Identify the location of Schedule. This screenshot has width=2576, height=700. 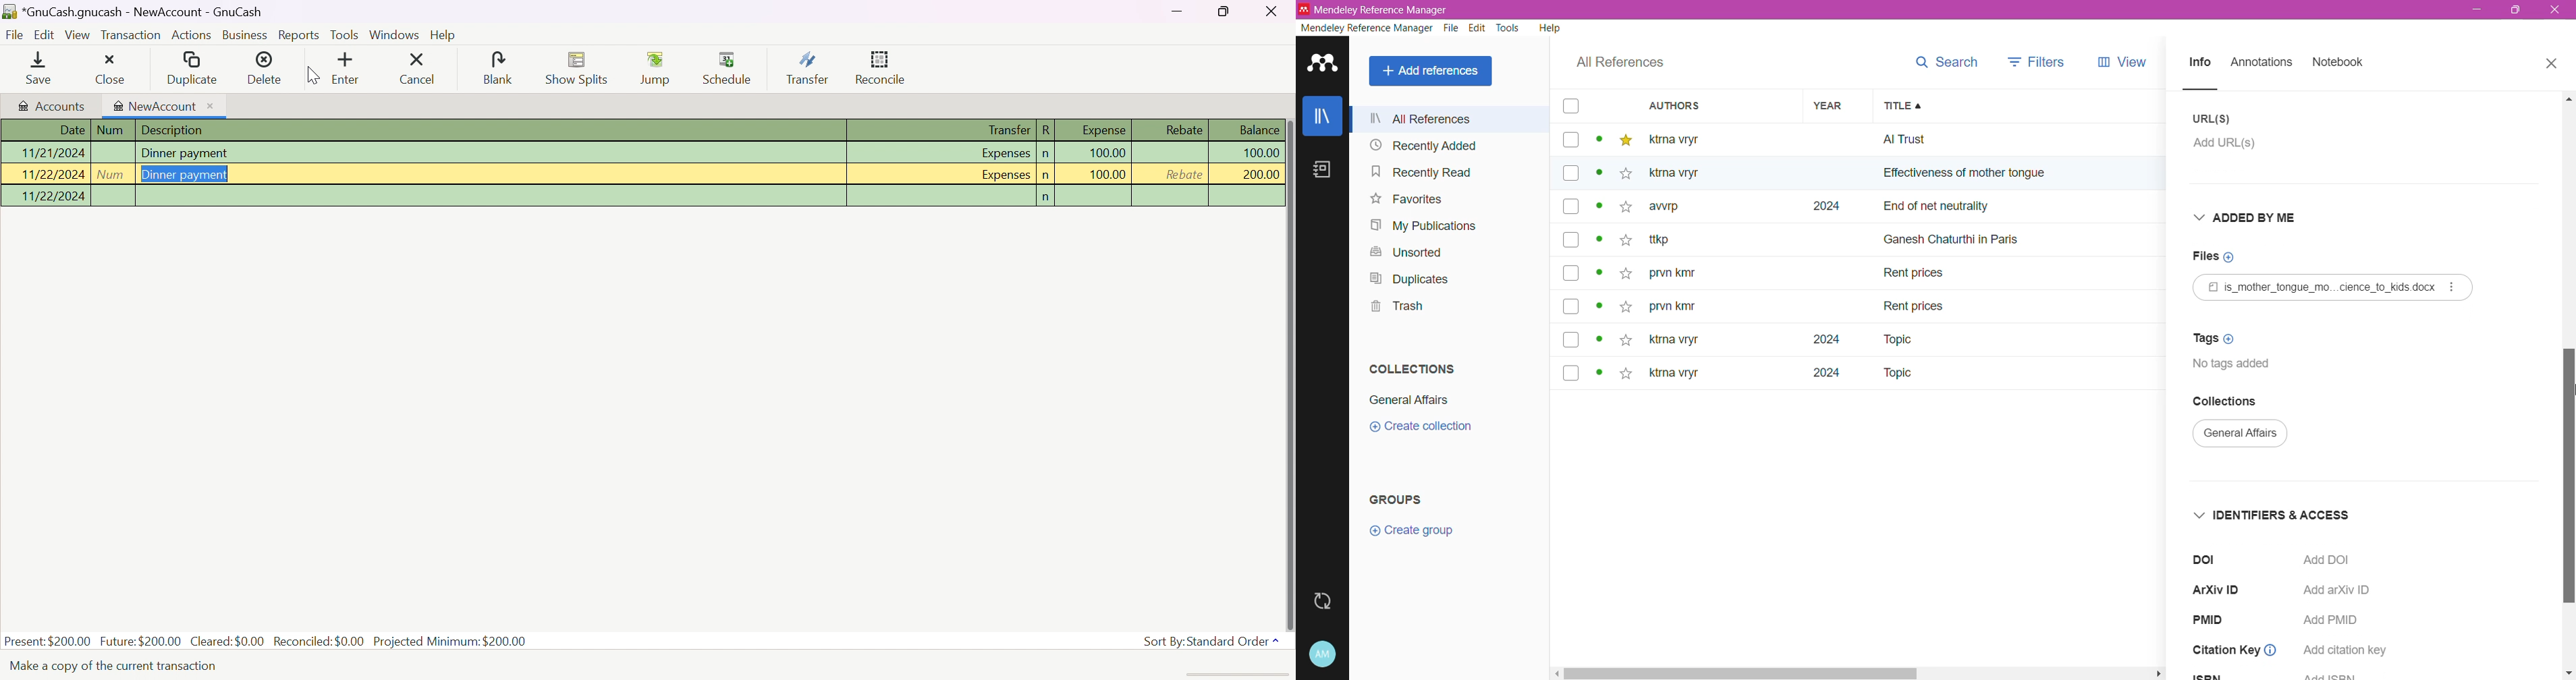
(728, 68).